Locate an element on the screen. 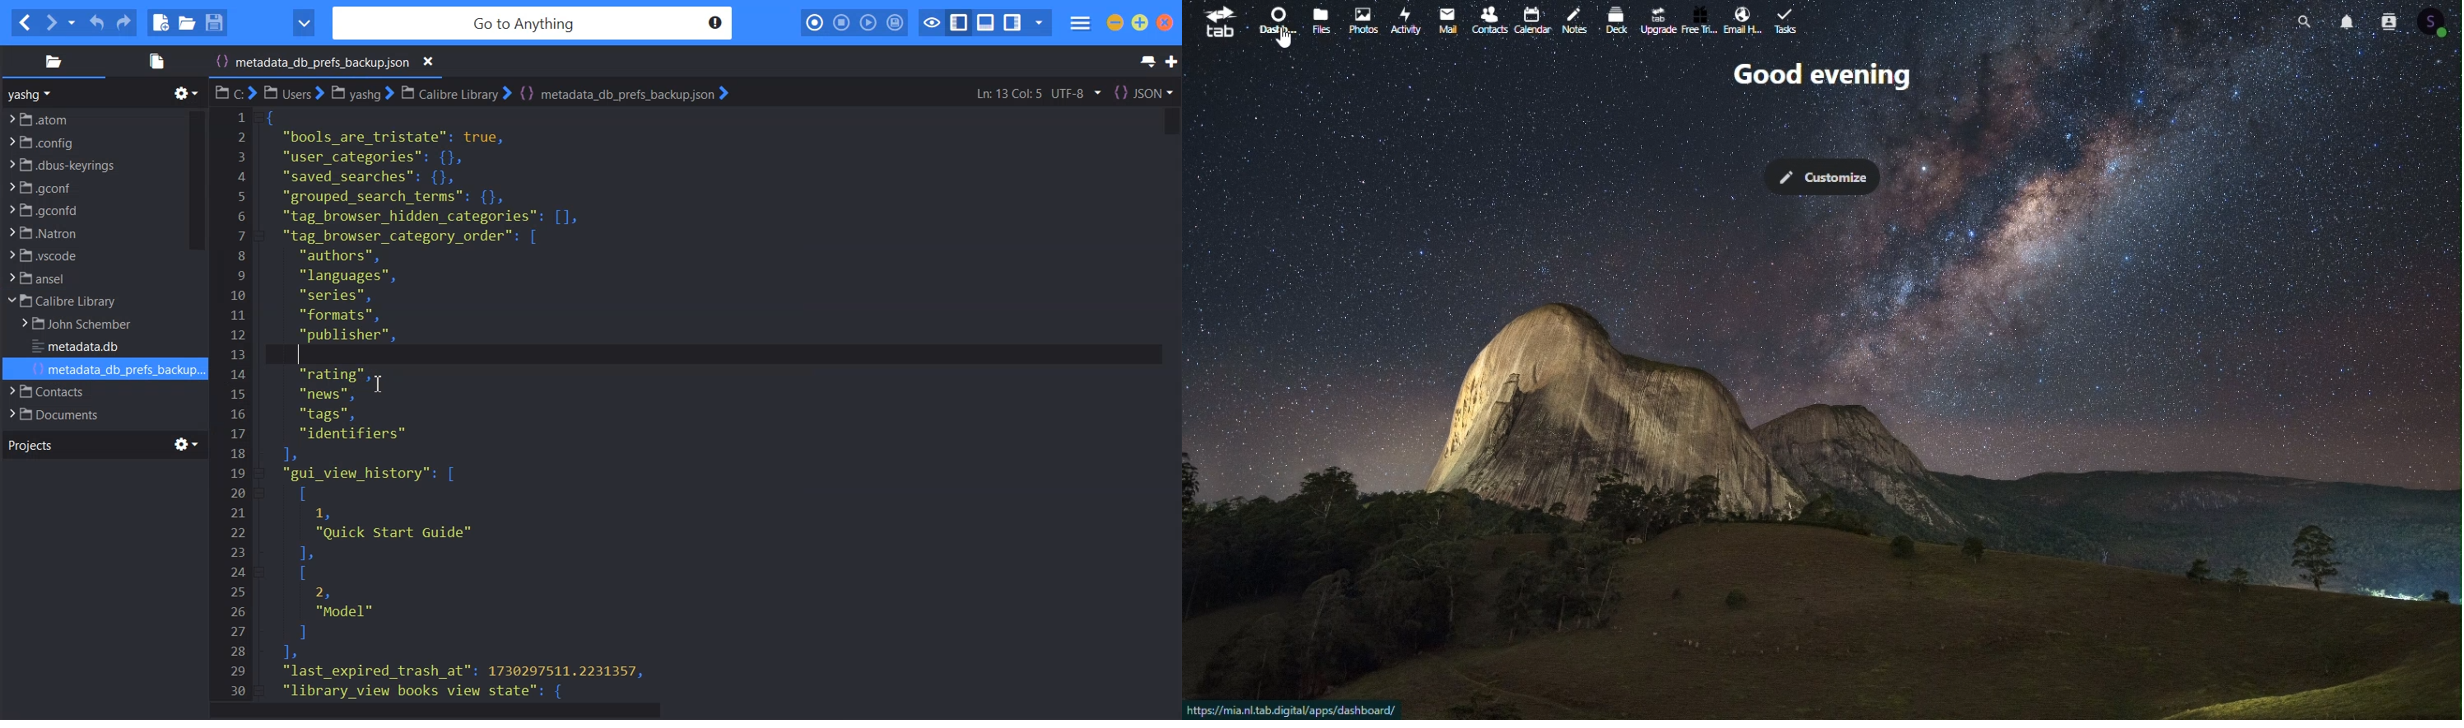 The image size is (2464, 728). Account icon is located at coordinates (2438, 21).